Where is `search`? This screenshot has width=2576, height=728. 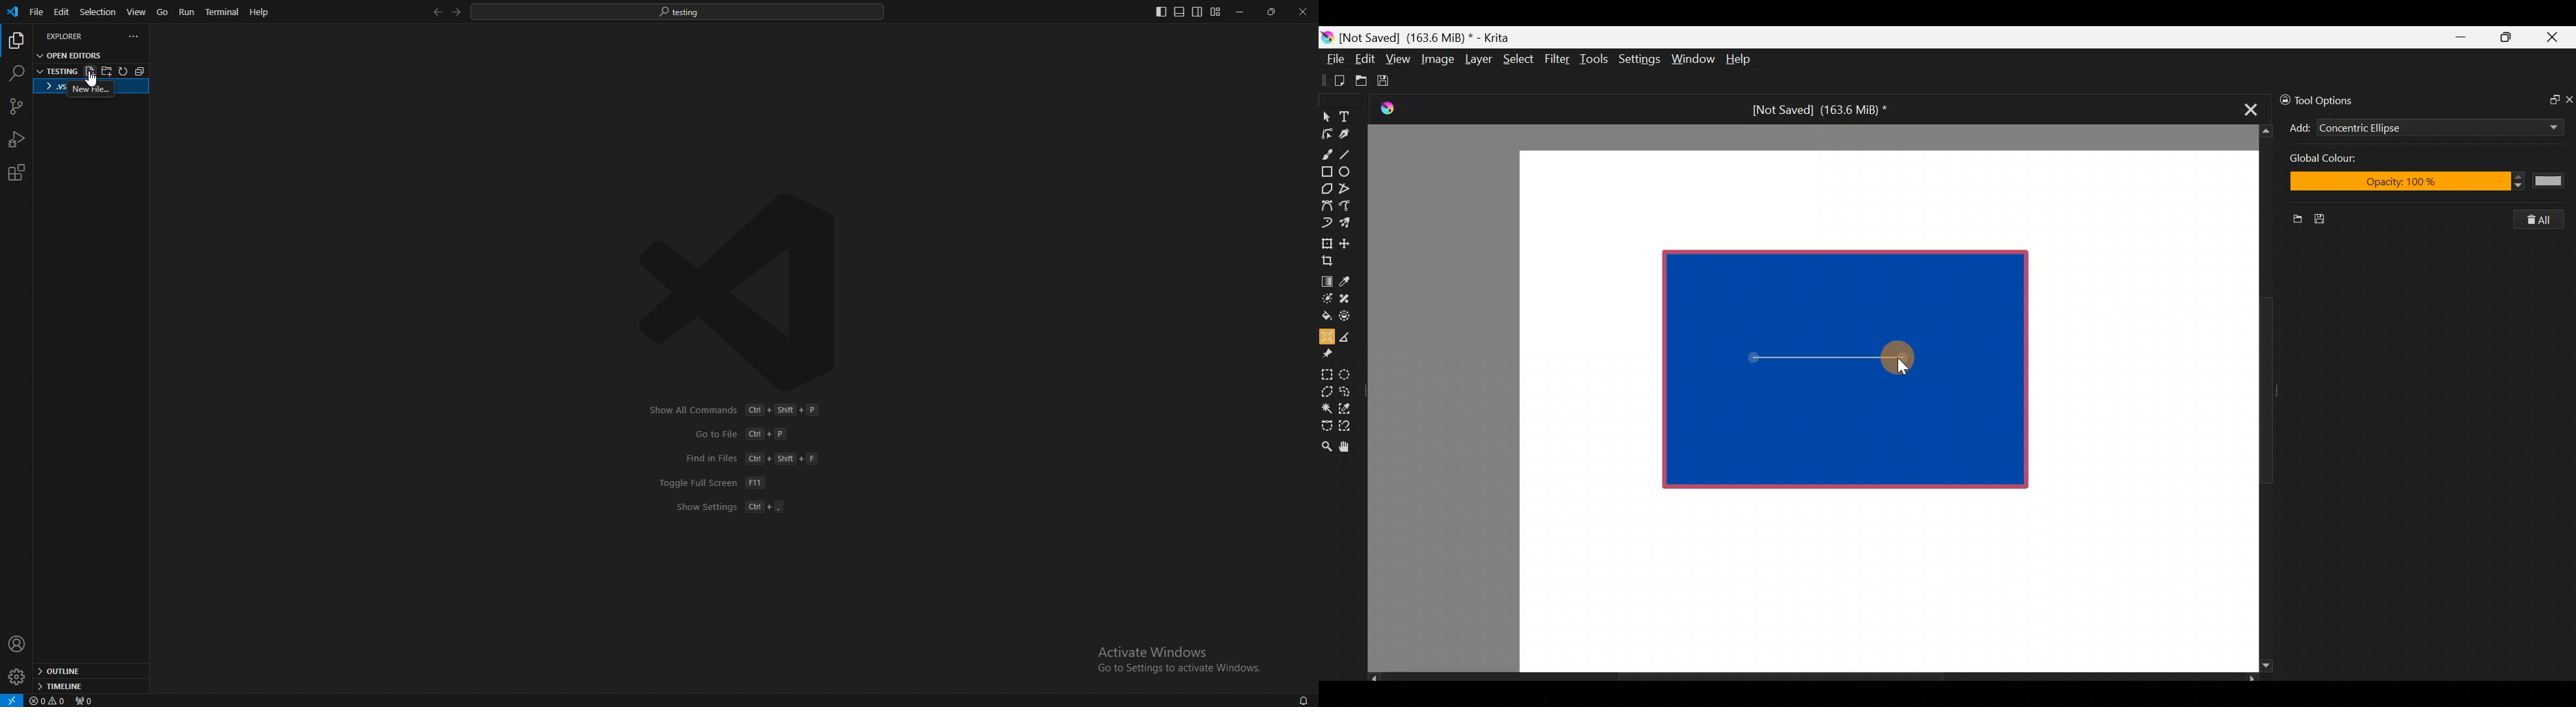
search is located at coordinates (16, 73).